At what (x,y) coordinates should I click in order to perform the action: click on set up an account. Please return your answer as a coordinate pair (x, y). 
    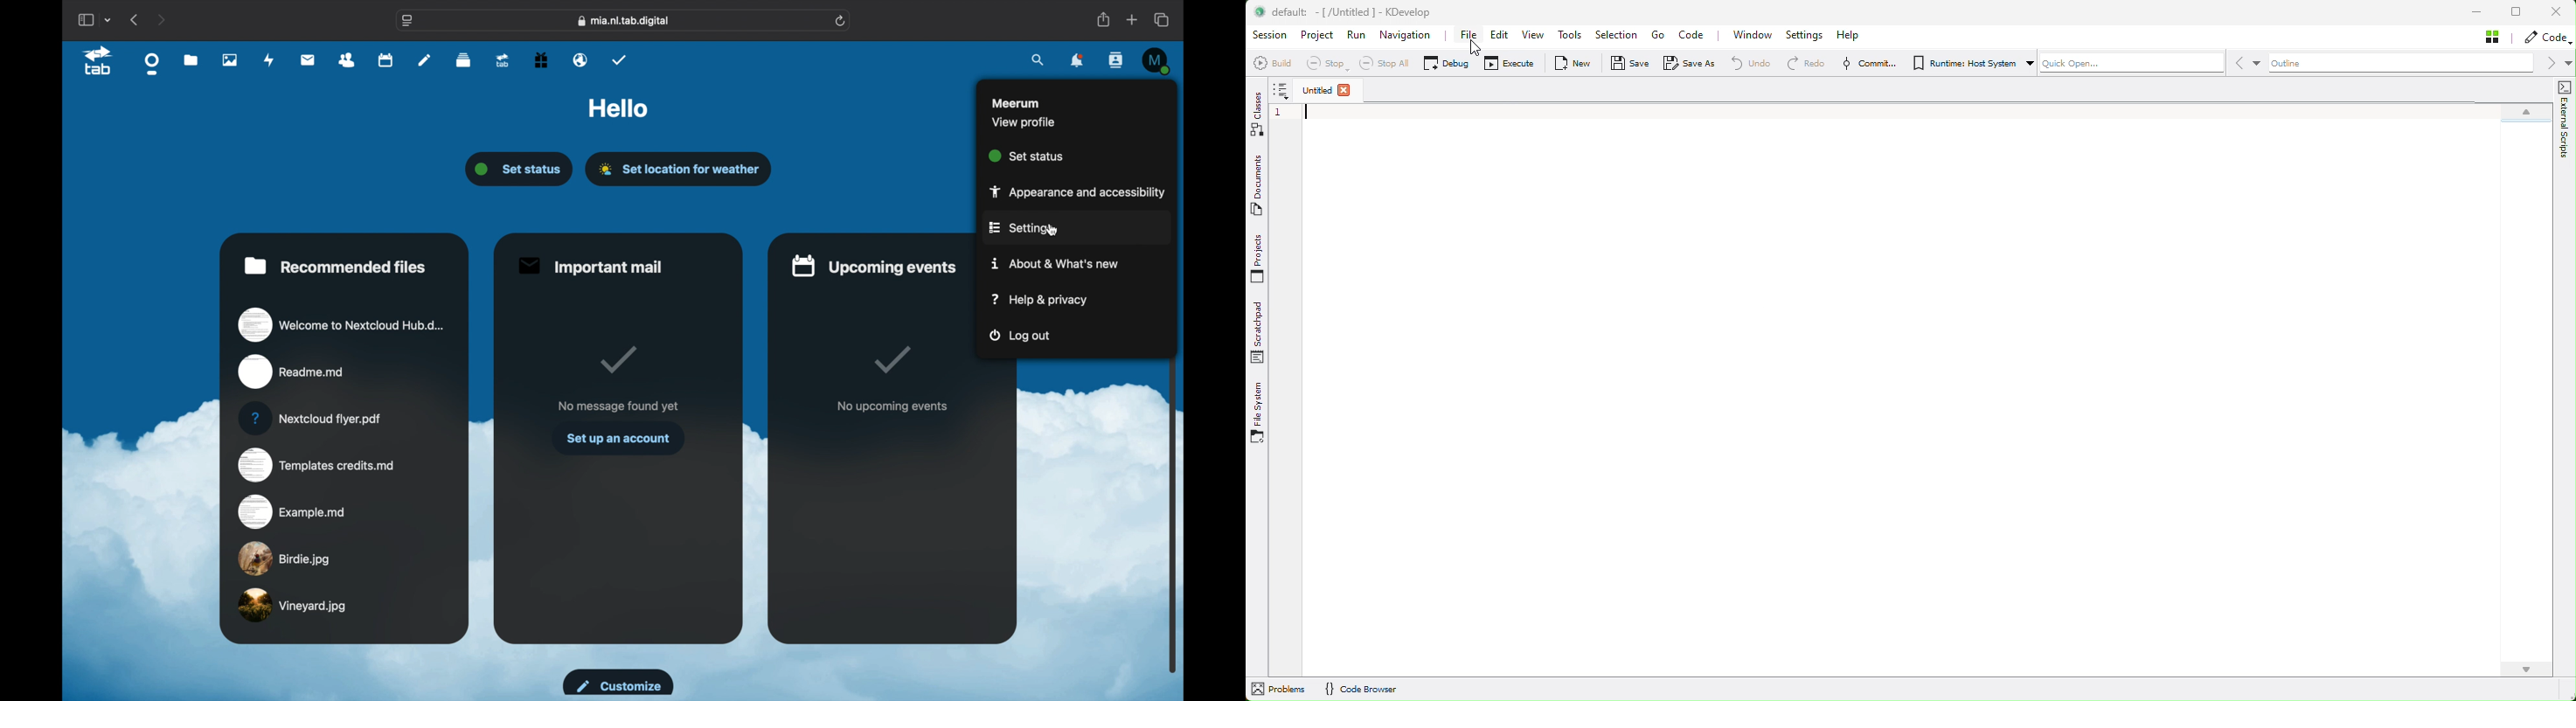
    Looking at the image, I should click on (618, 438).